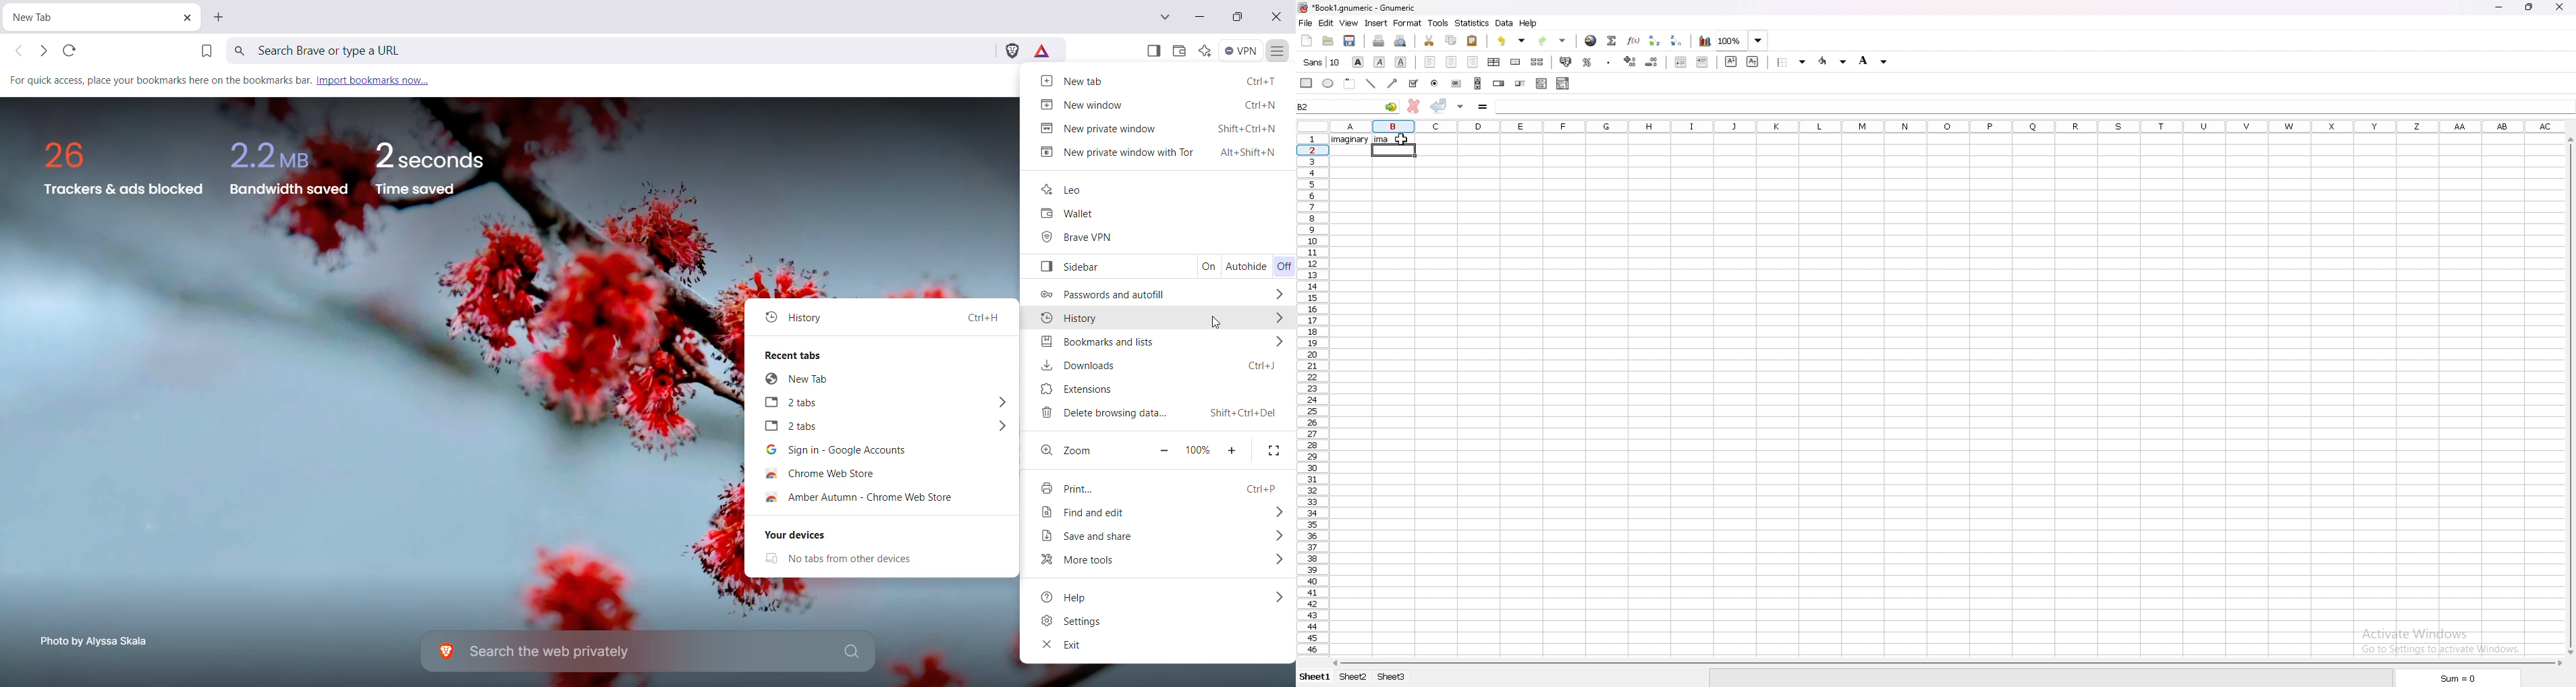 This screenshot has width=2576, height=700. I want to click on superscript, so click(1731, 61).